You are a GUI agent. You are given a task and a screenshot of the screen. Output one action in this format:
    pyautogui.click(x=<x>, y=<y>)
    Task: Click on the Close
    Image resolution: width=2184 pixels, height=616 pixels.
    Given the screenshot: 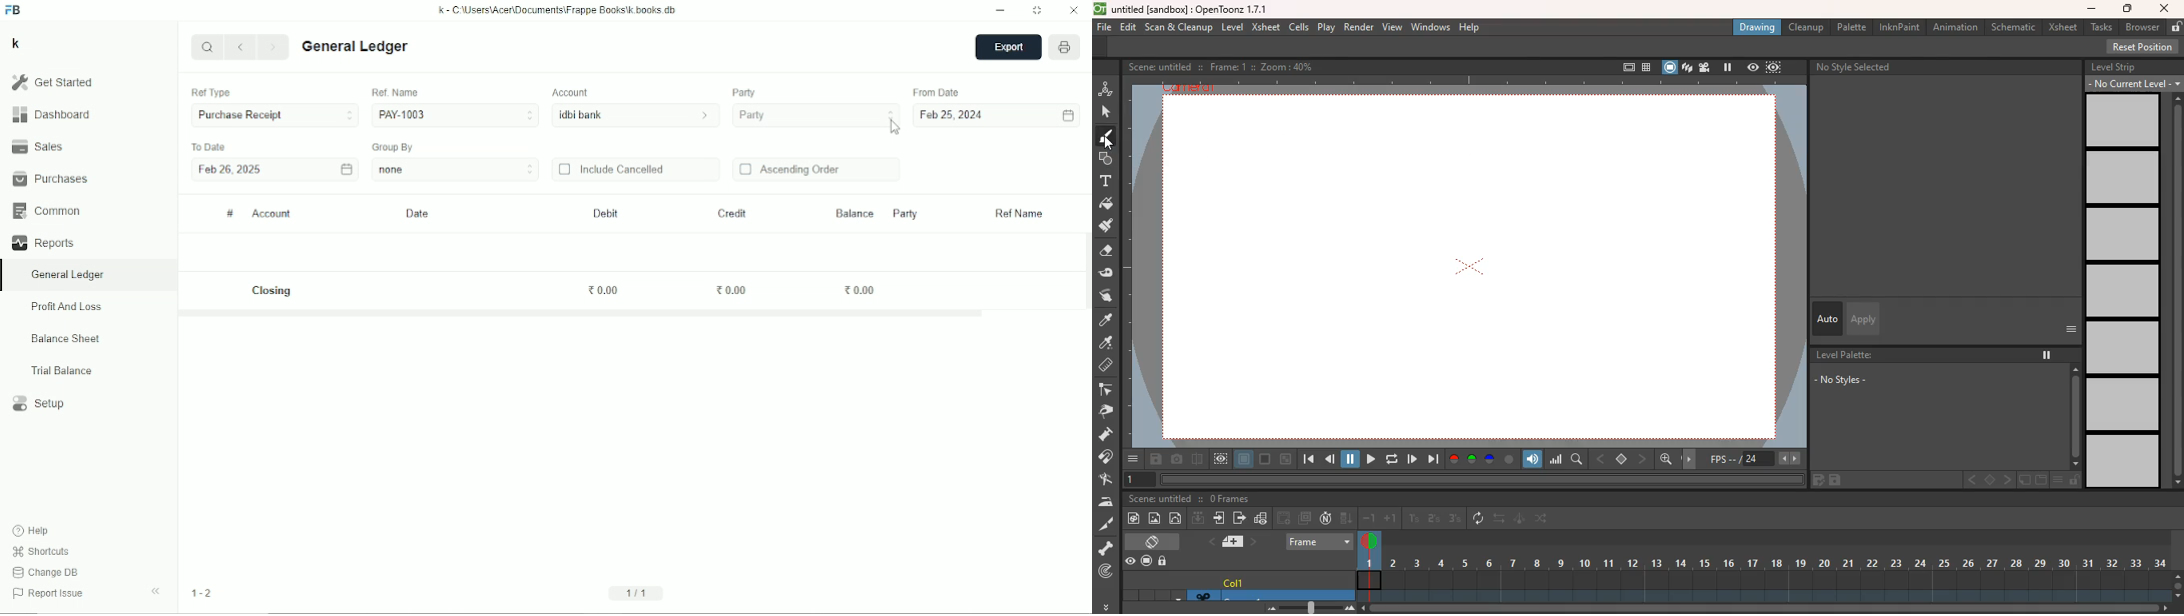 What is the action you would take?
    pyautogui.click(x=1074, y=11)
    